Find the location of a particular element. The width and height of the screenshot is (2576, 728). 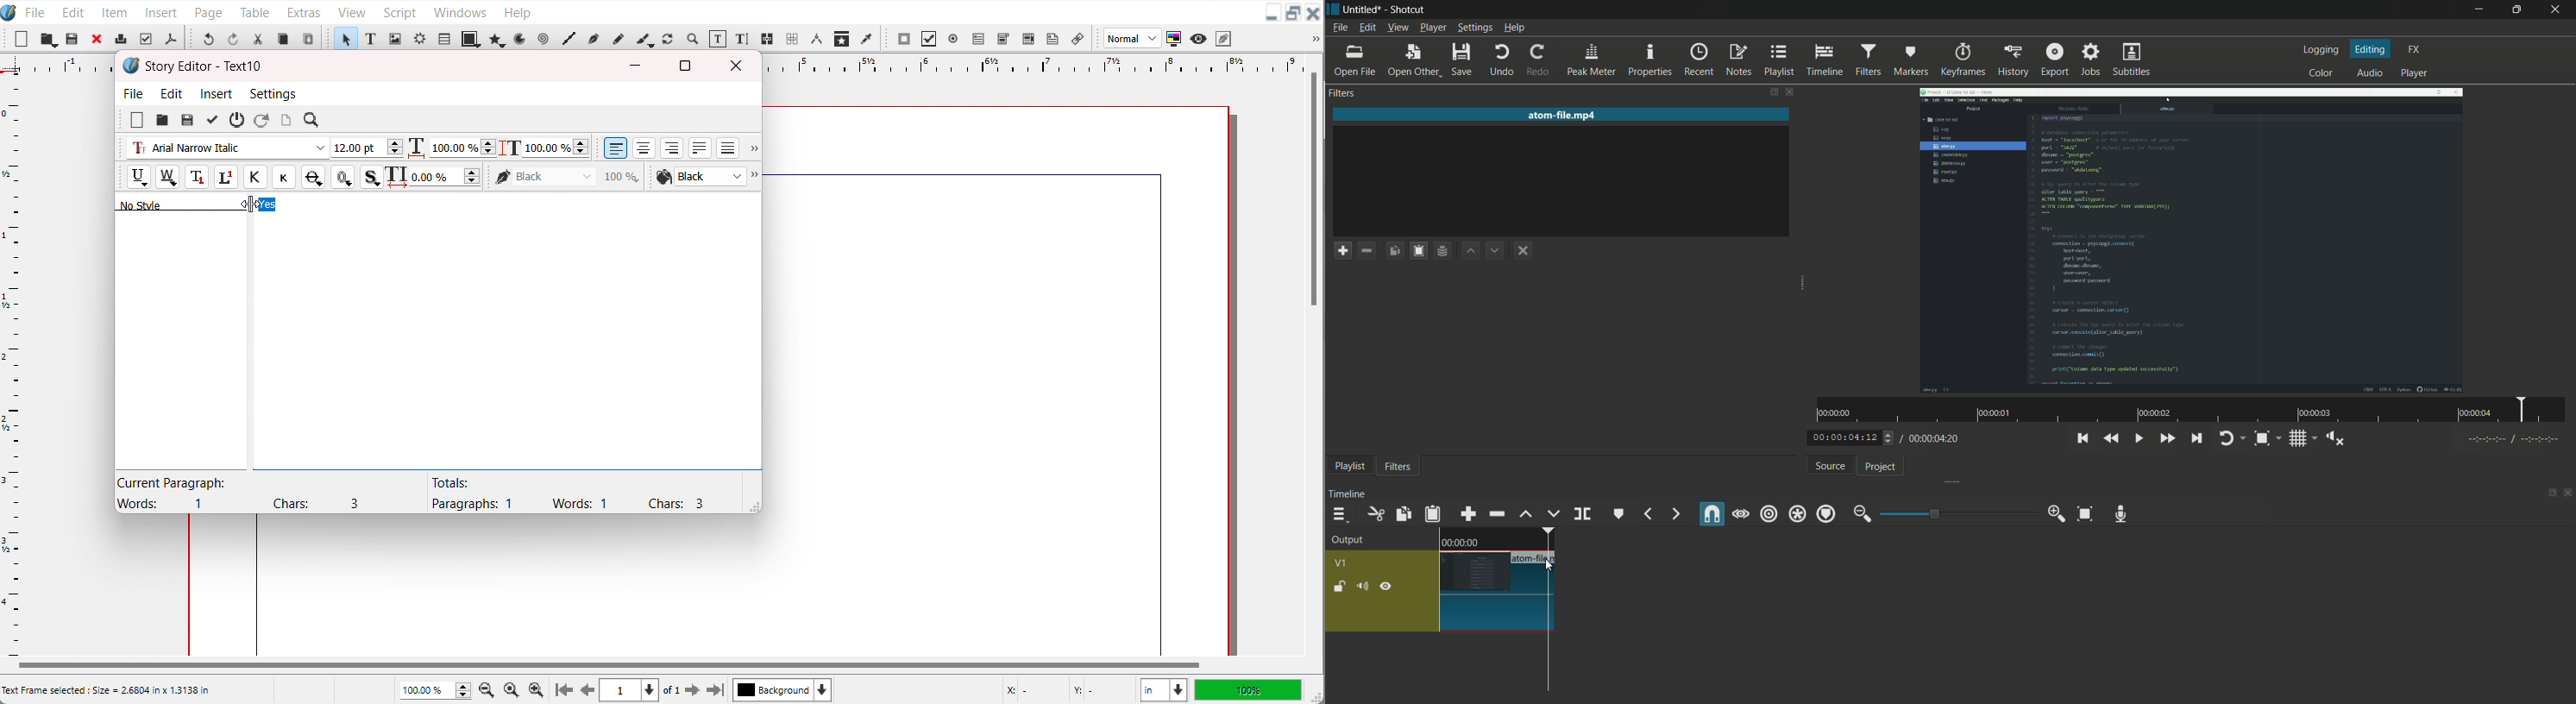

Settings is located at coordinates (273, 93).